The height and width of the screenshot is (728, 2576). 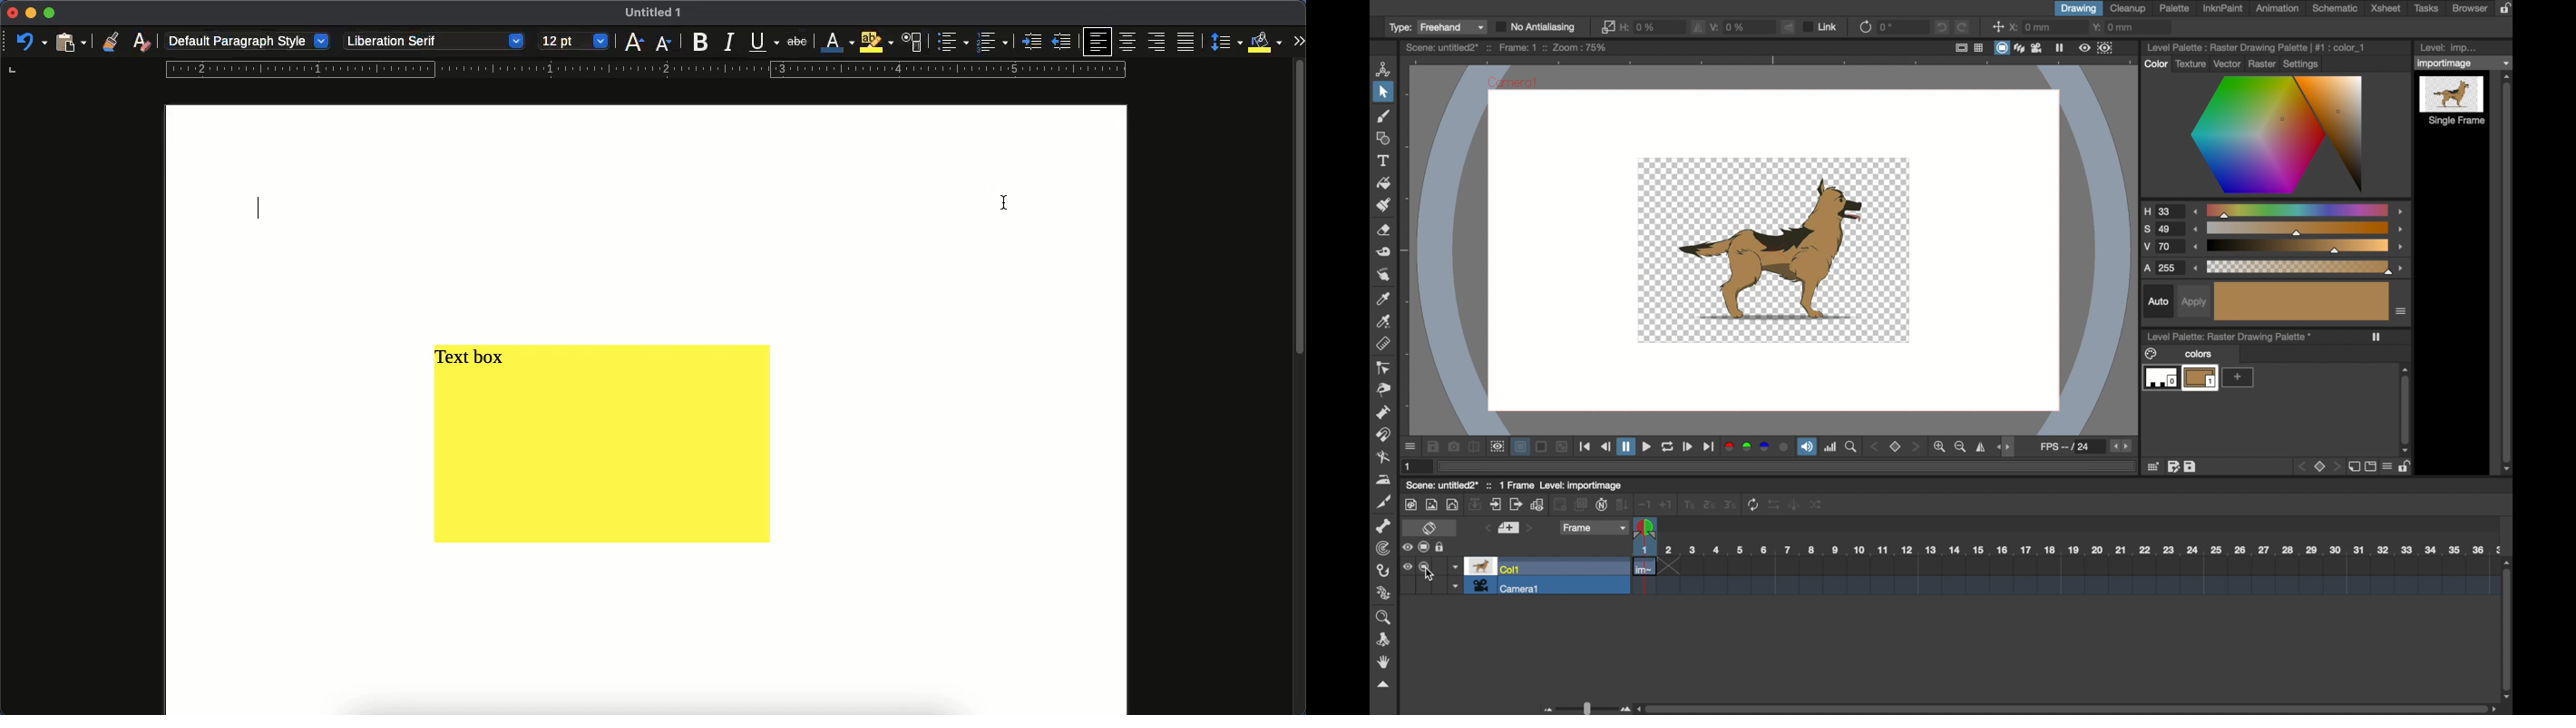 What do you see at coordinates (836, 44) in the screenshot?
I see `font color` at bounding box center [836, 44].